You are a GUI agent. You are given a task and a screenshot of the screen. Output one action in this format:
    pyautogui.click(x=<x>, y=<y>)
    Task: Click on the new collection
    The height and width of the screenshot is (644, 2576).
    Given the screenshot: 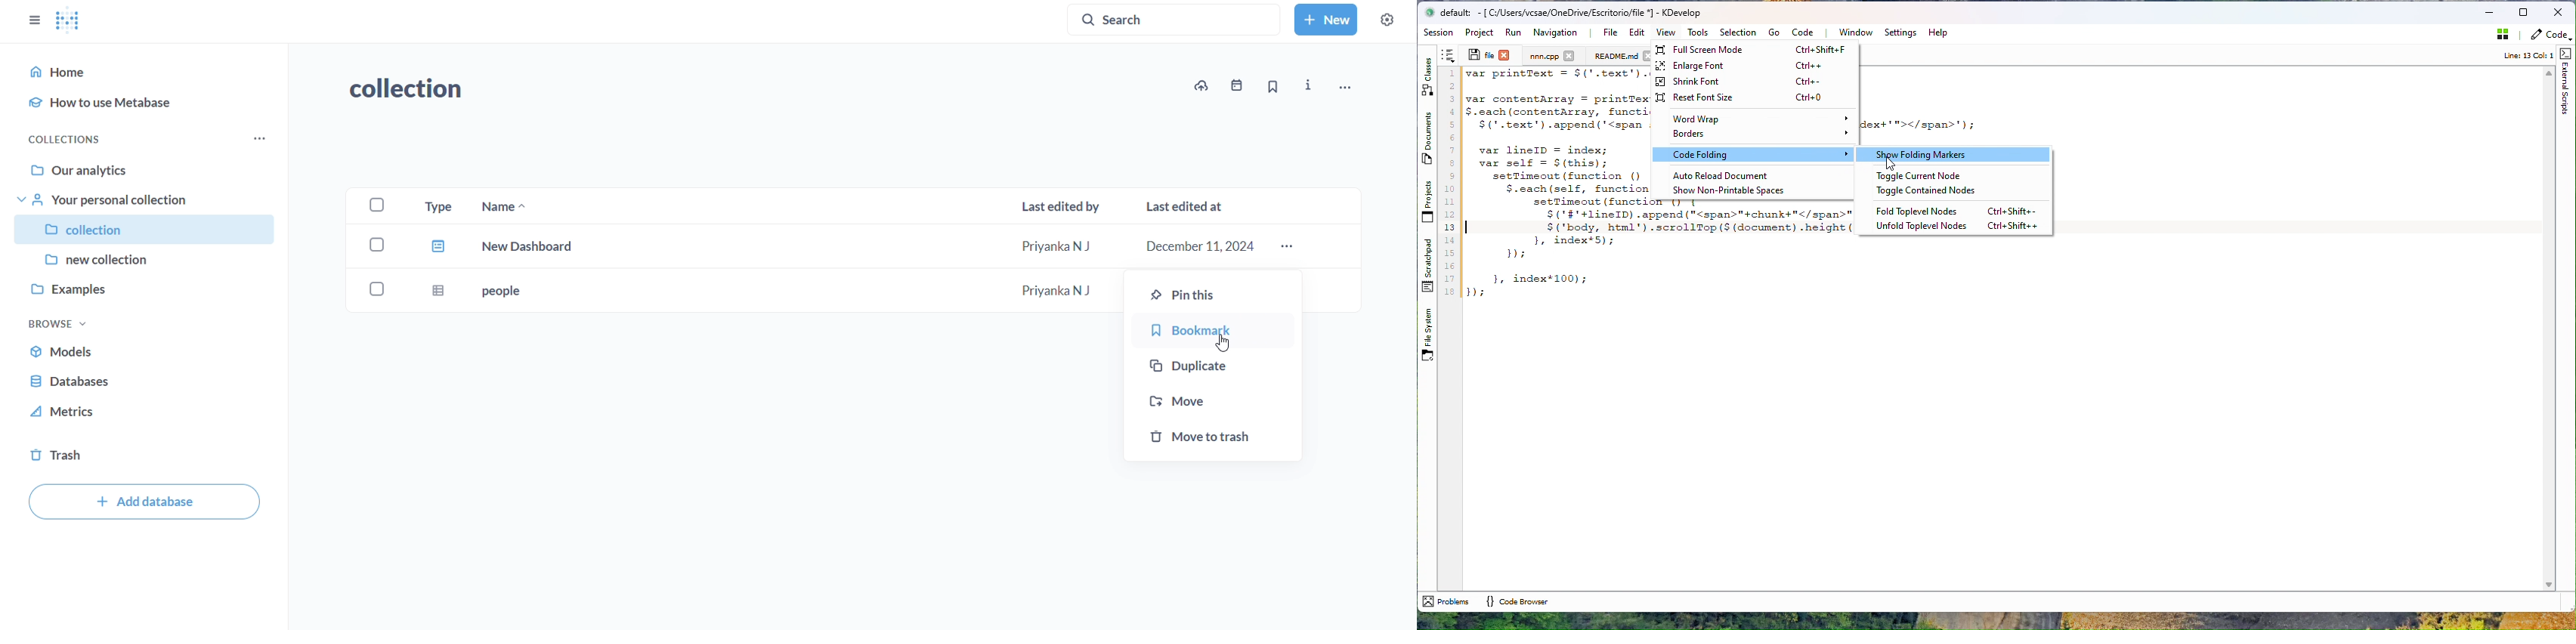 What is the action you would take?
    pyautogui.click(x=144, y=258)
    